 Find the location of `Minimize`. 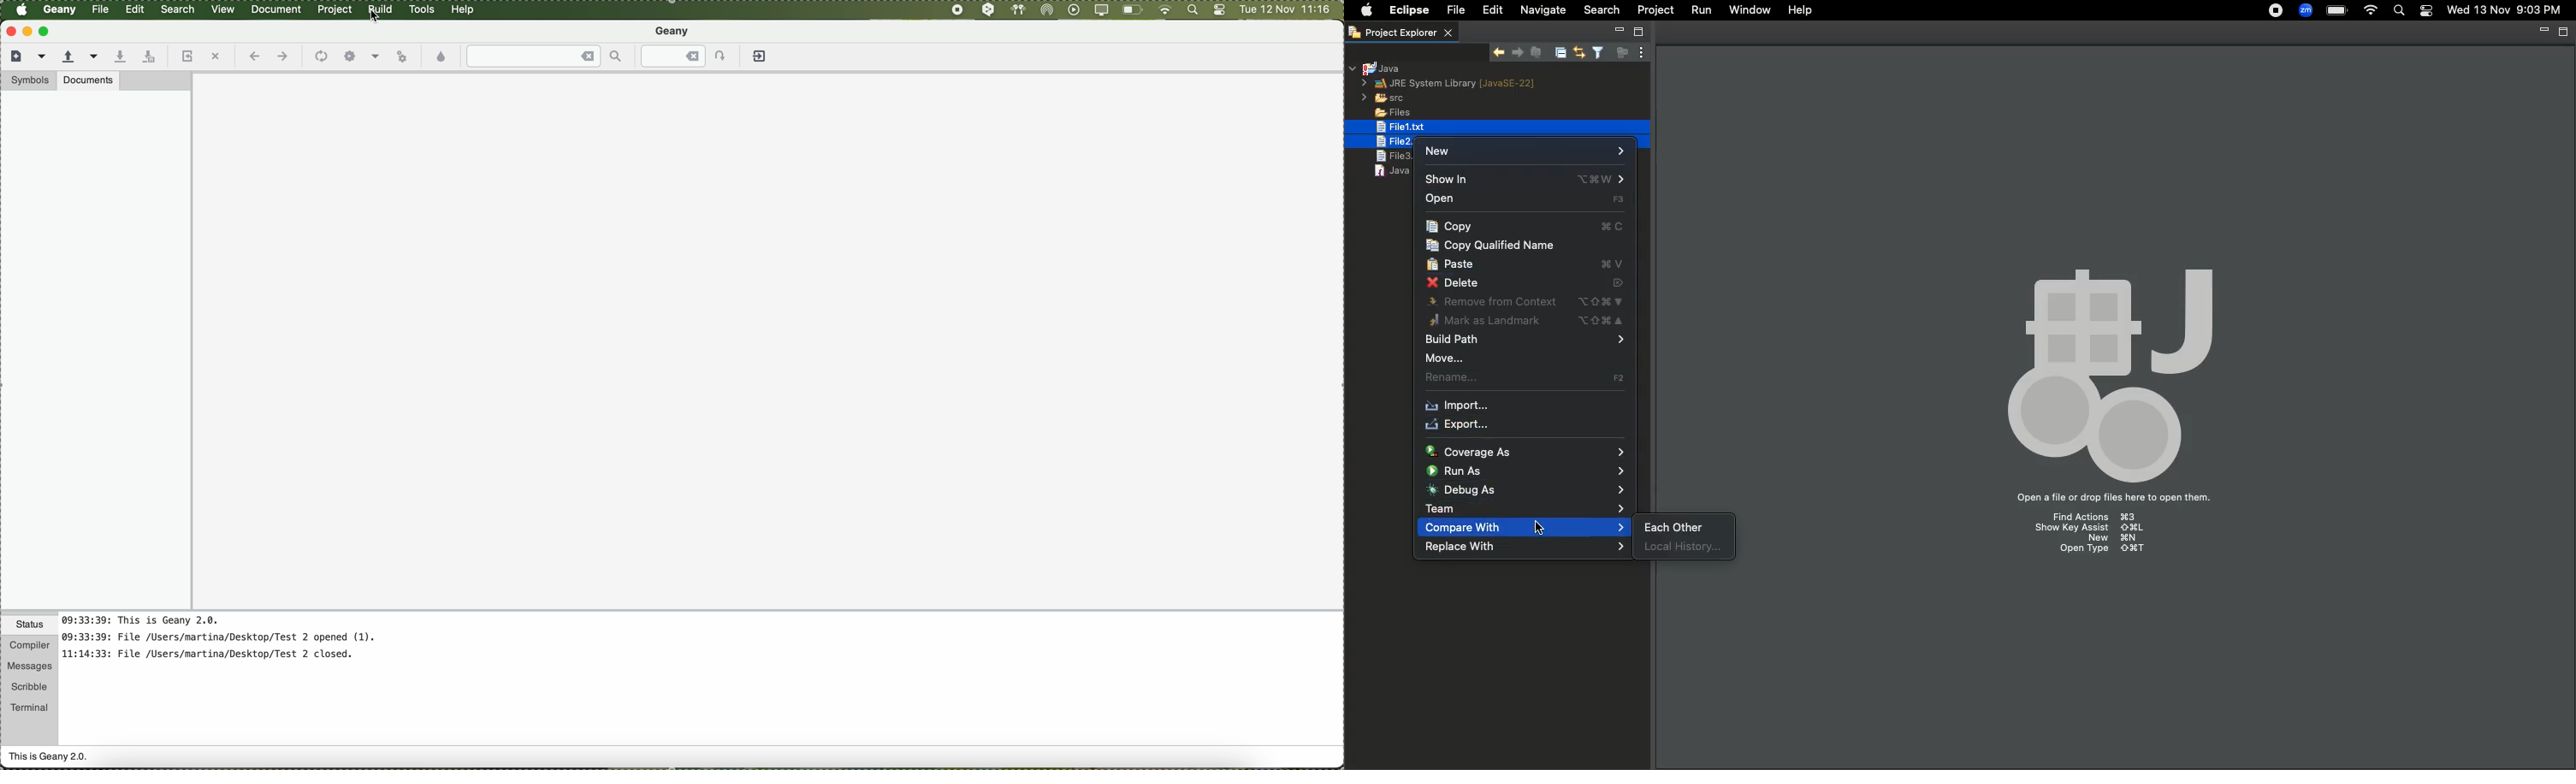

Minimize is located at coordinates (1620, 30).